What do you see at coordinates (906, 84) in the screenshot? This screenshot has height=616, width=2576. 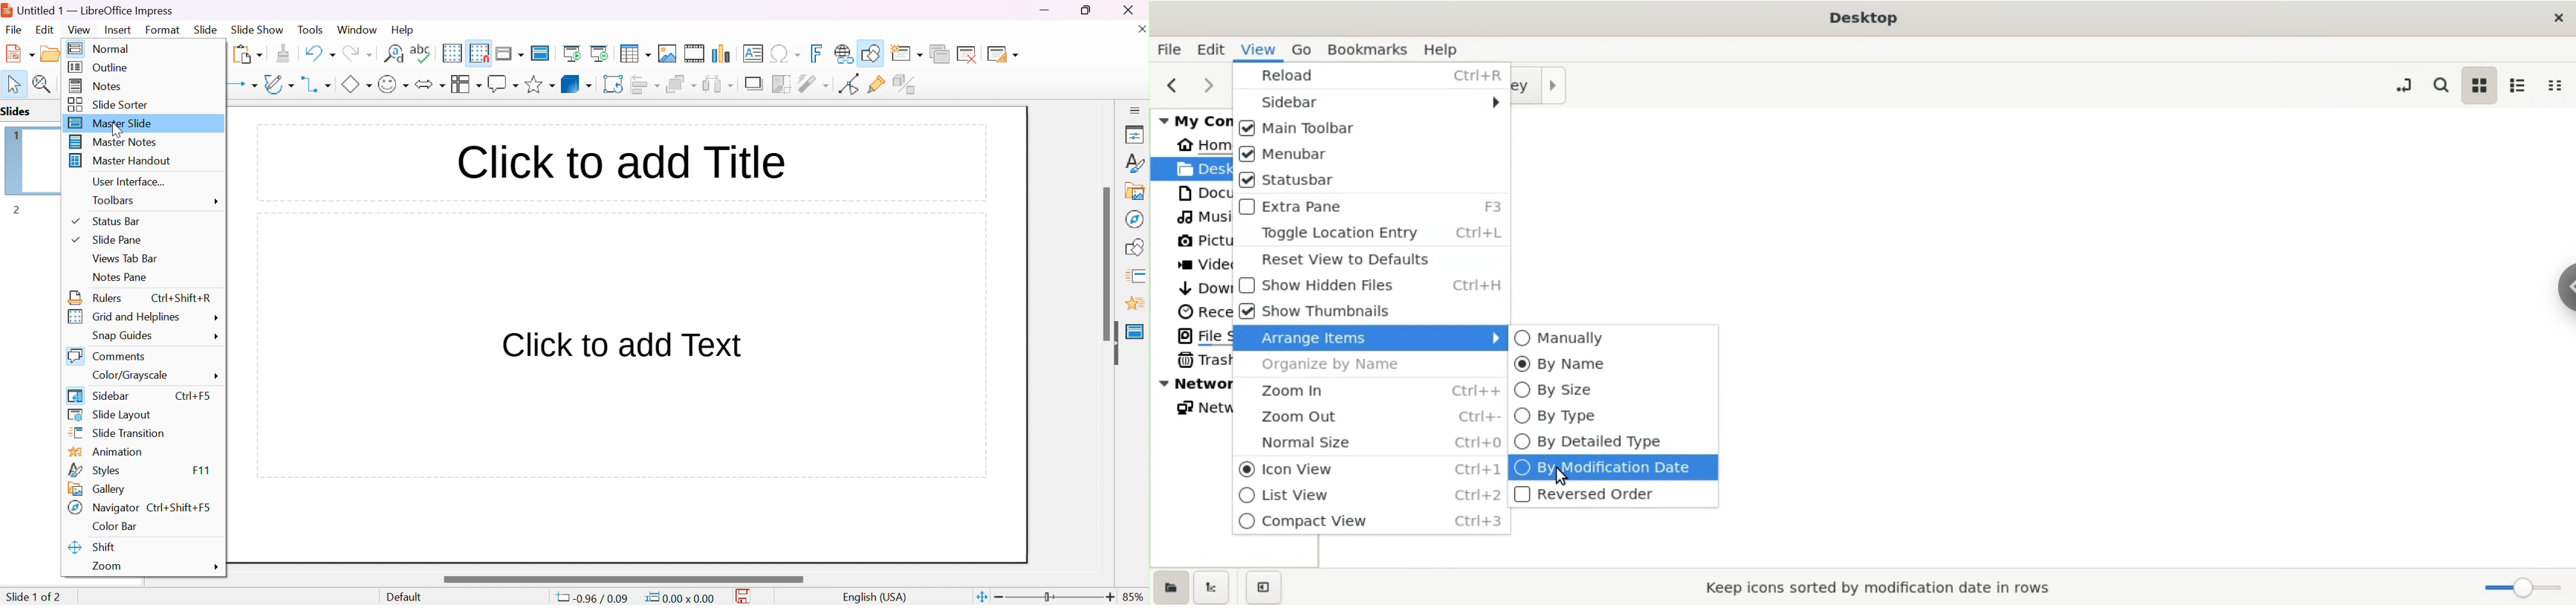 I see `toggle extrusion` at bounding box center [906, 84].